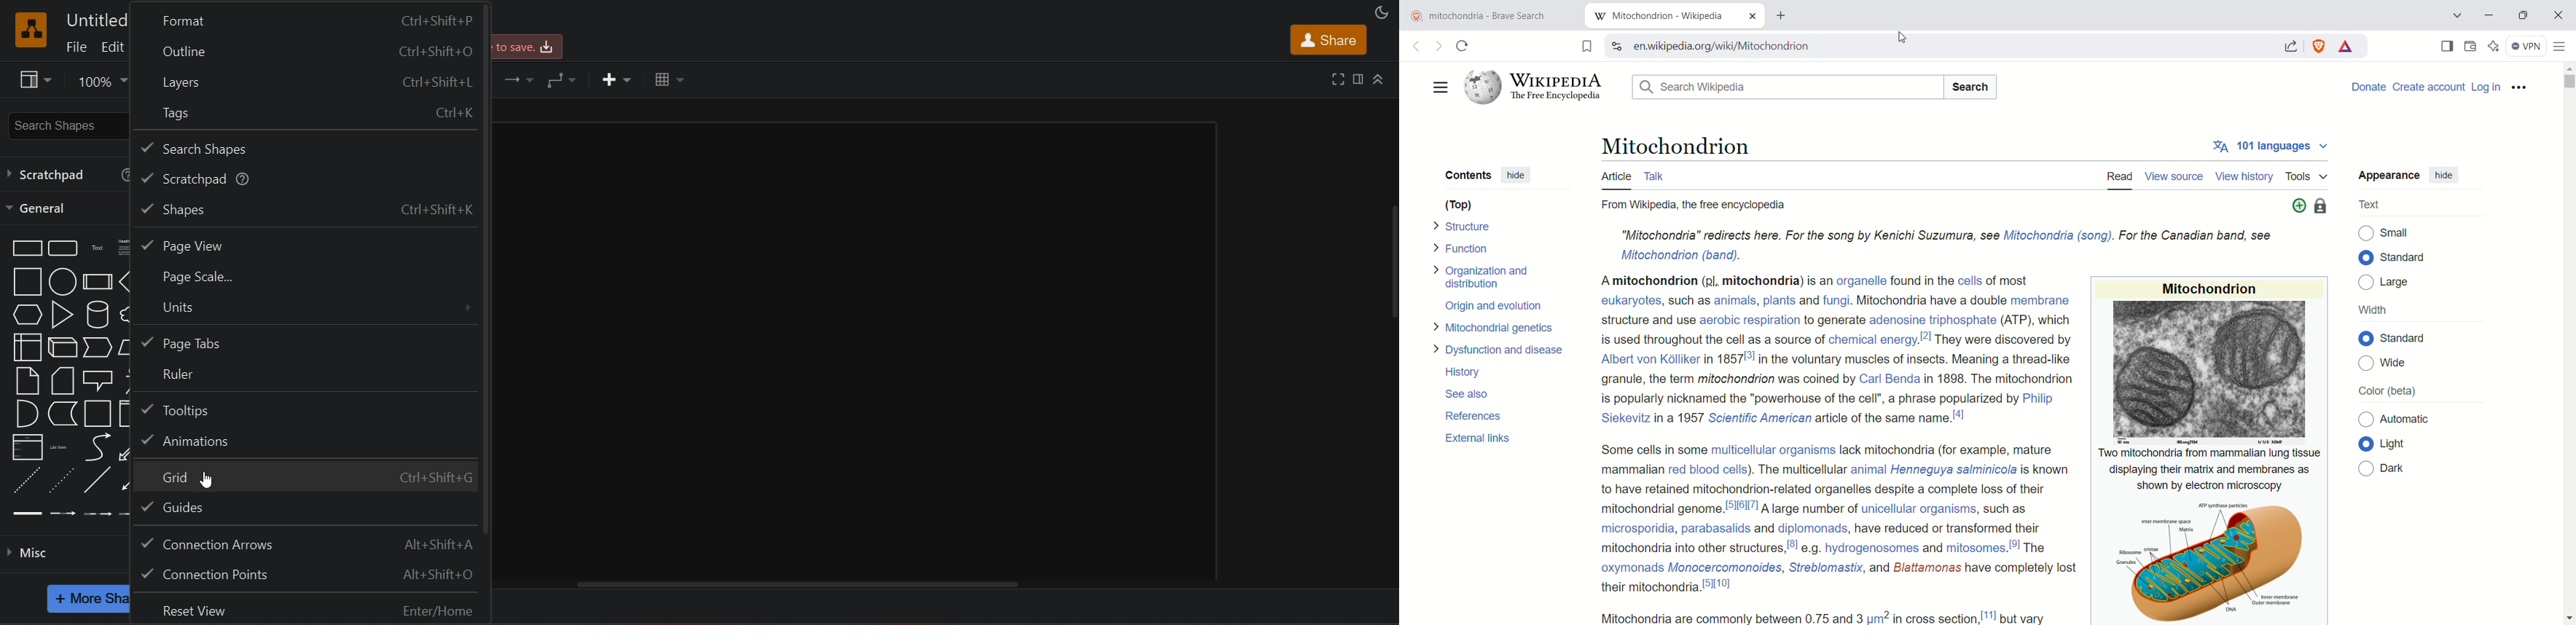 This screenshot has height=644, width=2576. What do you see at coordinates (667, 80) in the screenshot?
I see `table` at bounding box center [667, 80].